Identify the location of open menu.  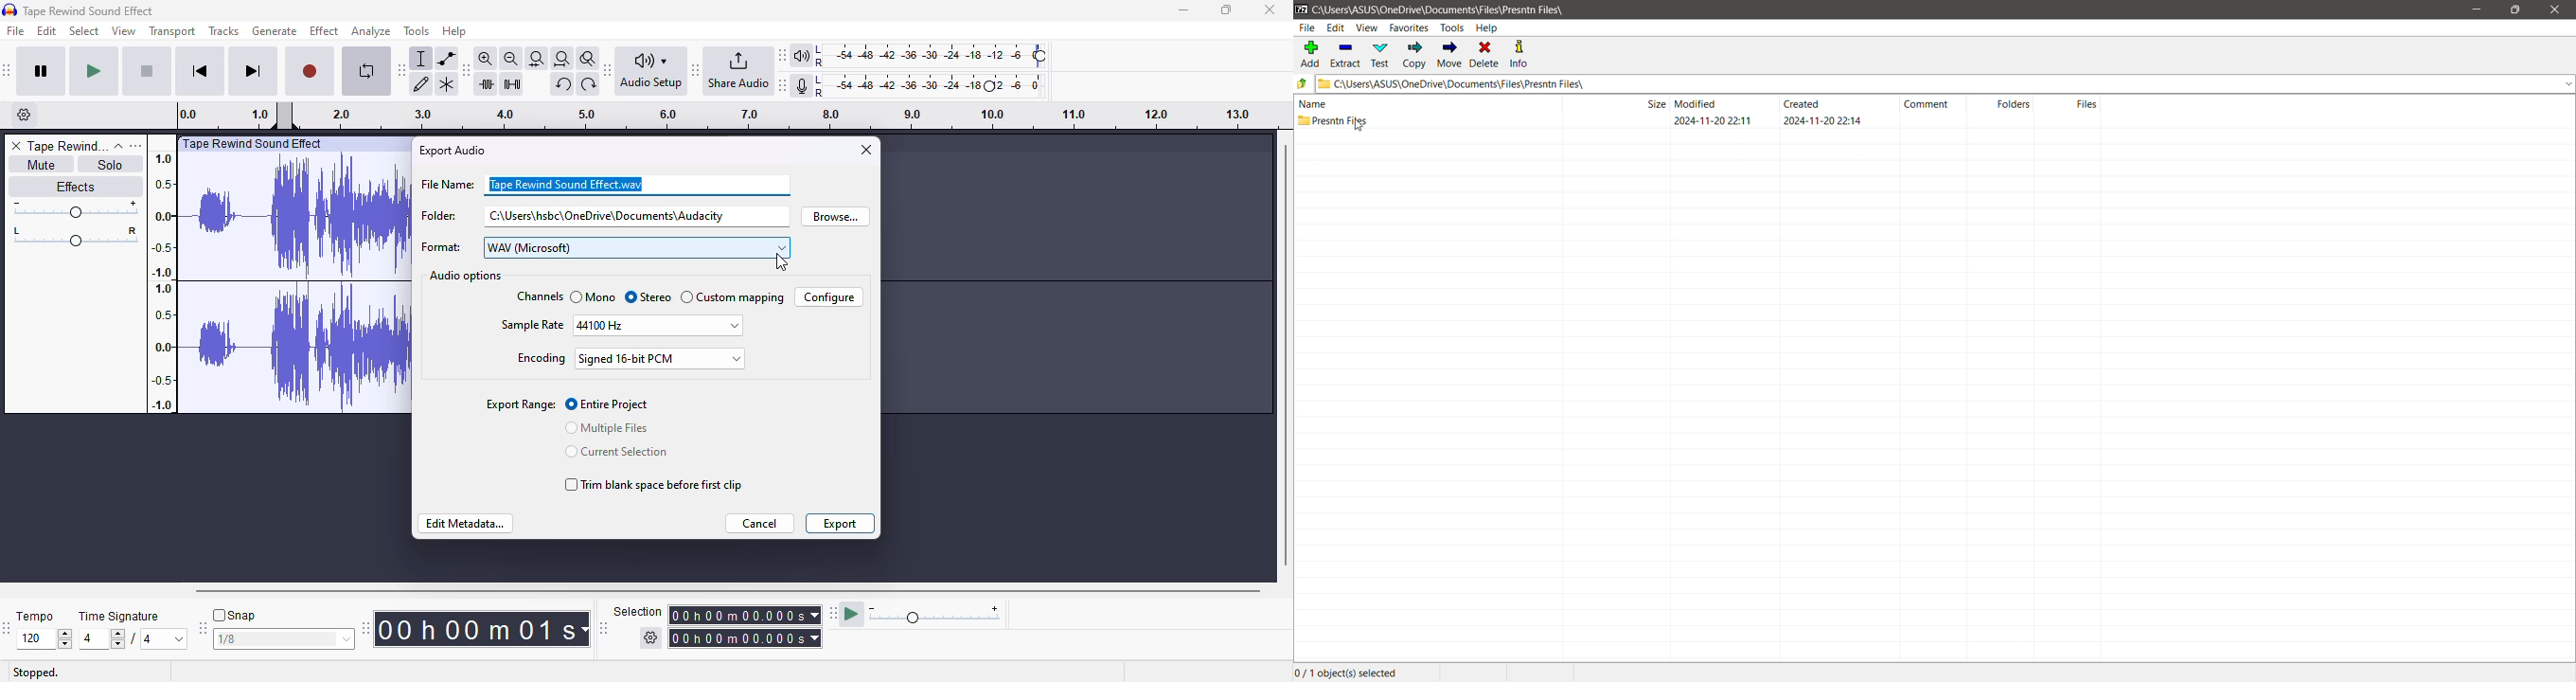
(138, 146).